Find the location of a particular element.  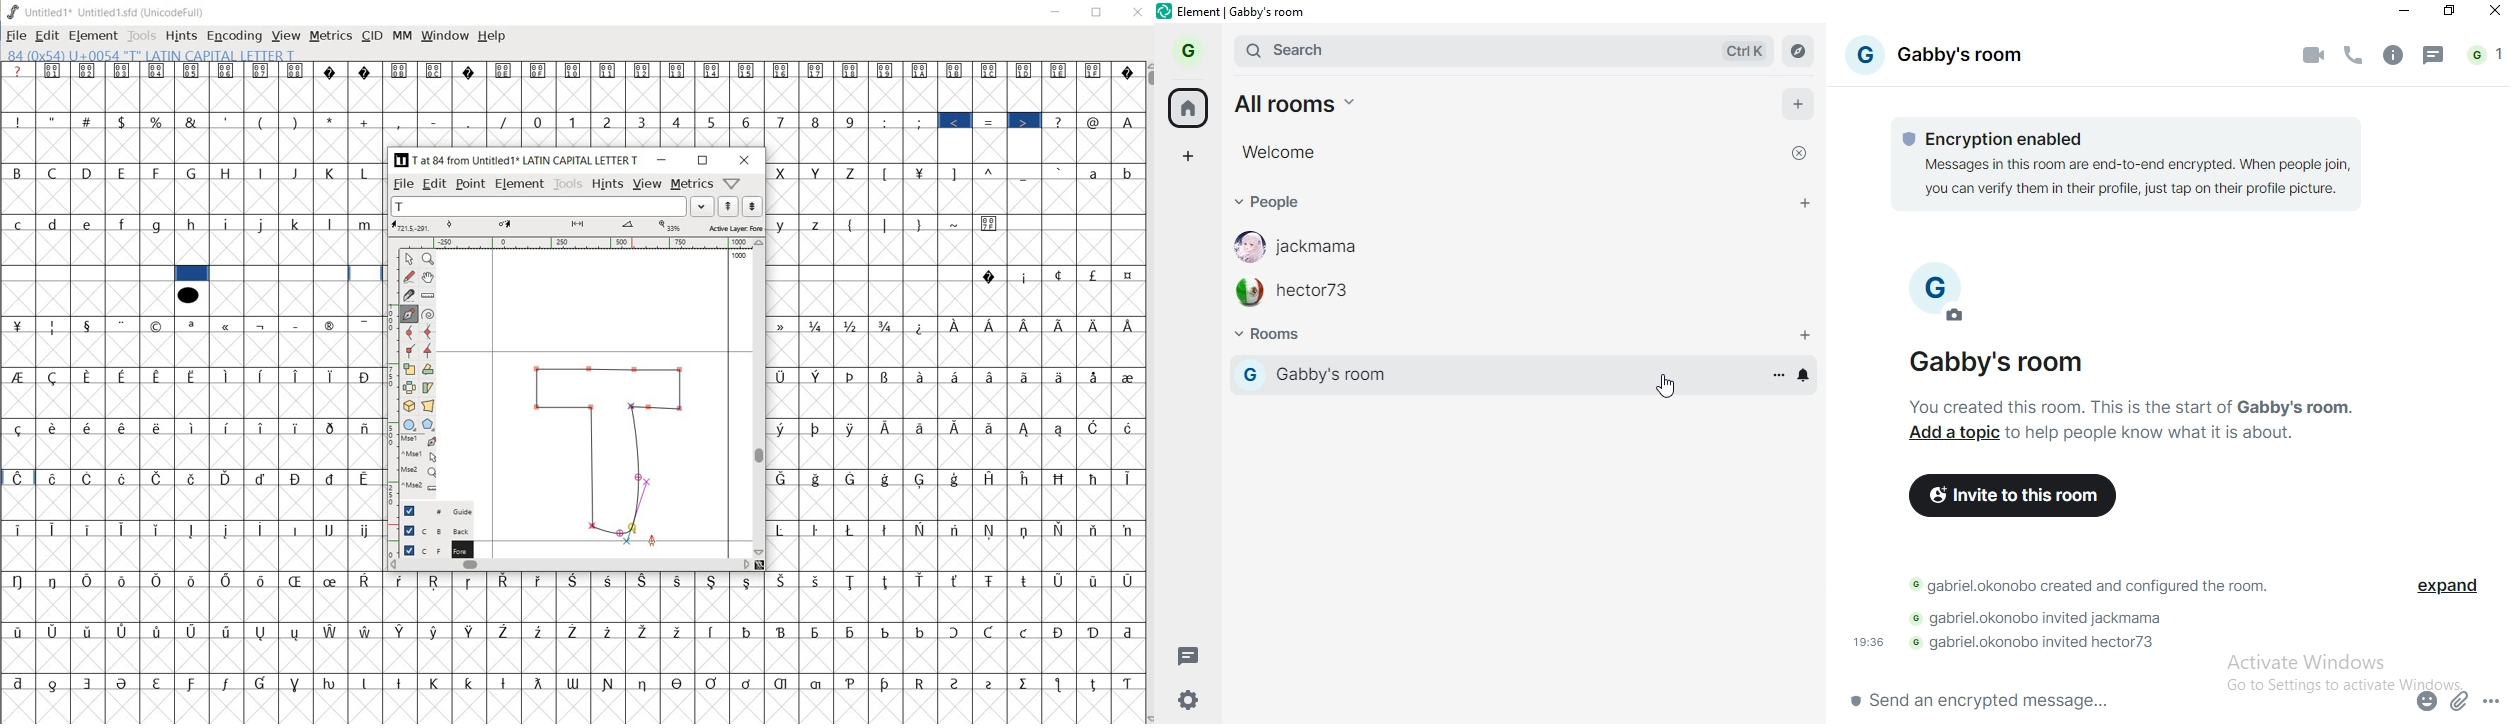

message is located at coordinates (1191, 655).